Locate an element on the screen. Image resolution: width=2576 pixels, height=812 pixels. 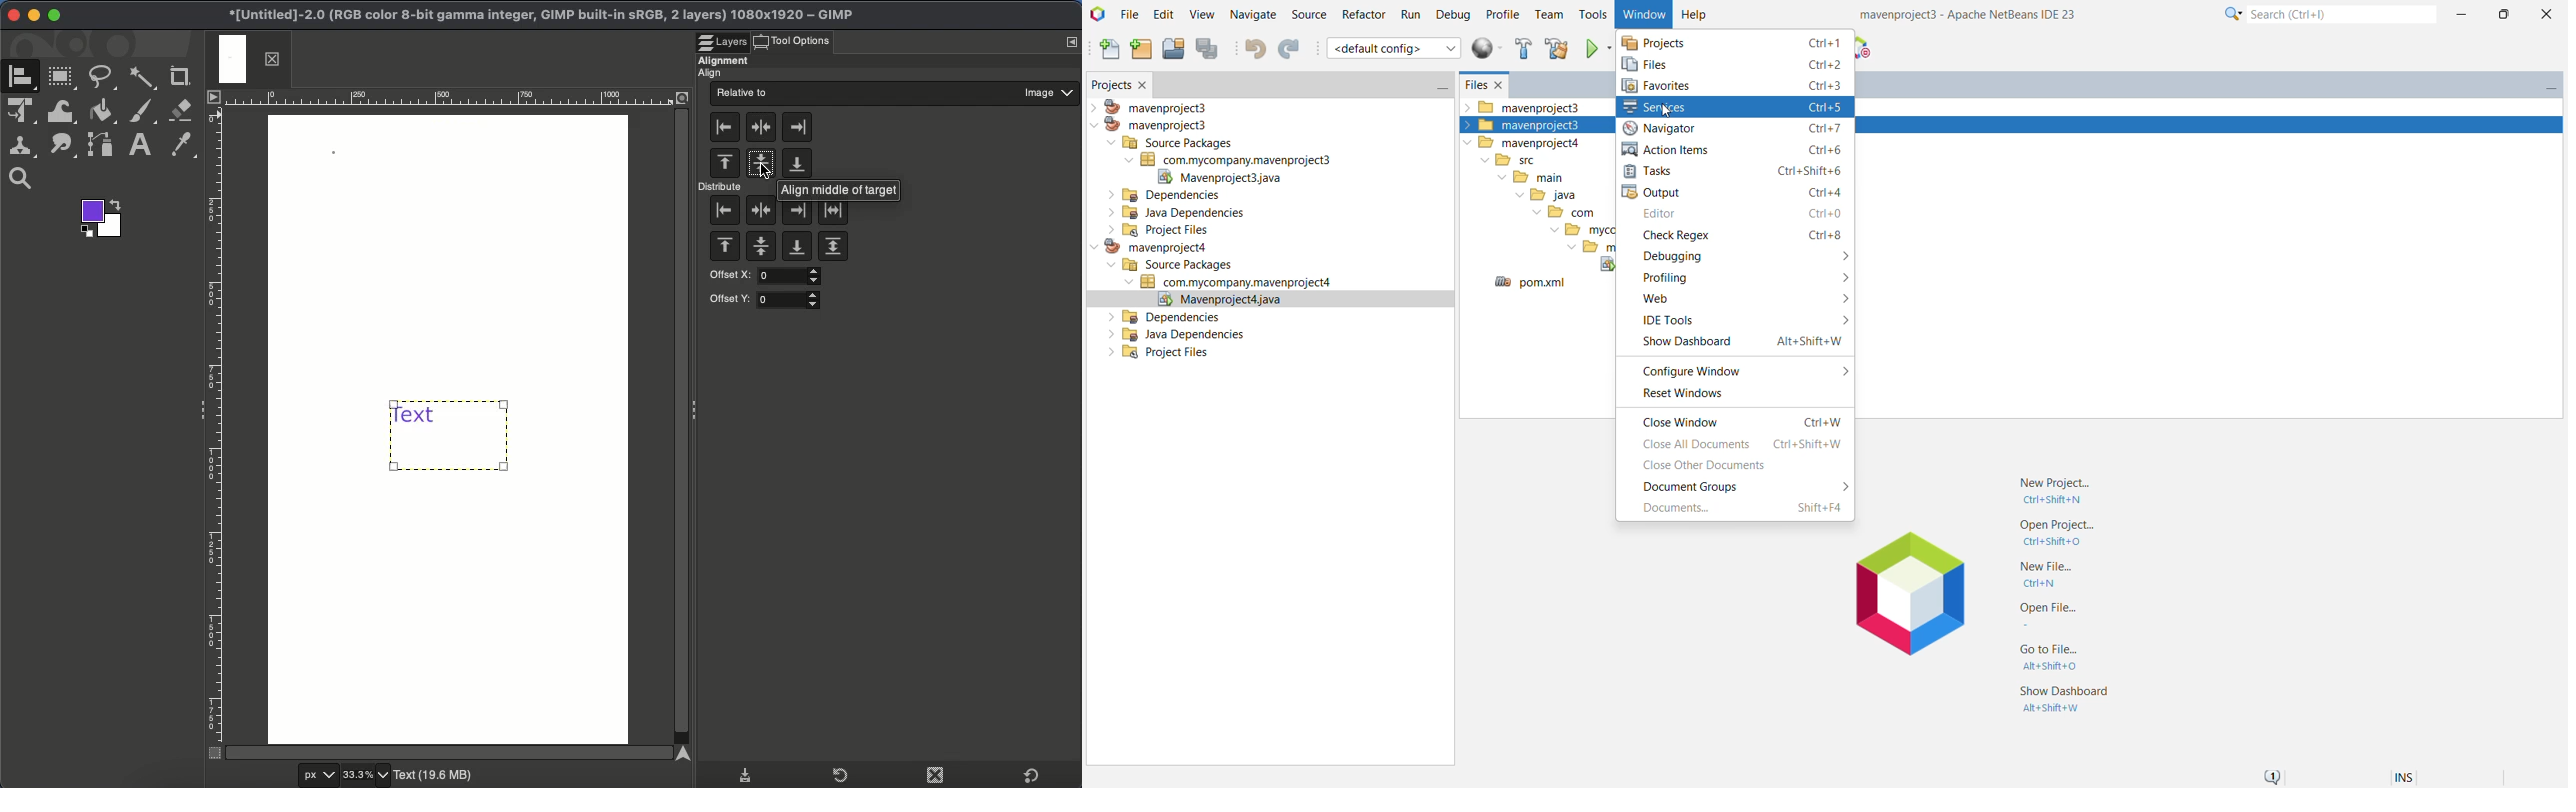
mavenproject3 is located at coordinates (1154, 106).